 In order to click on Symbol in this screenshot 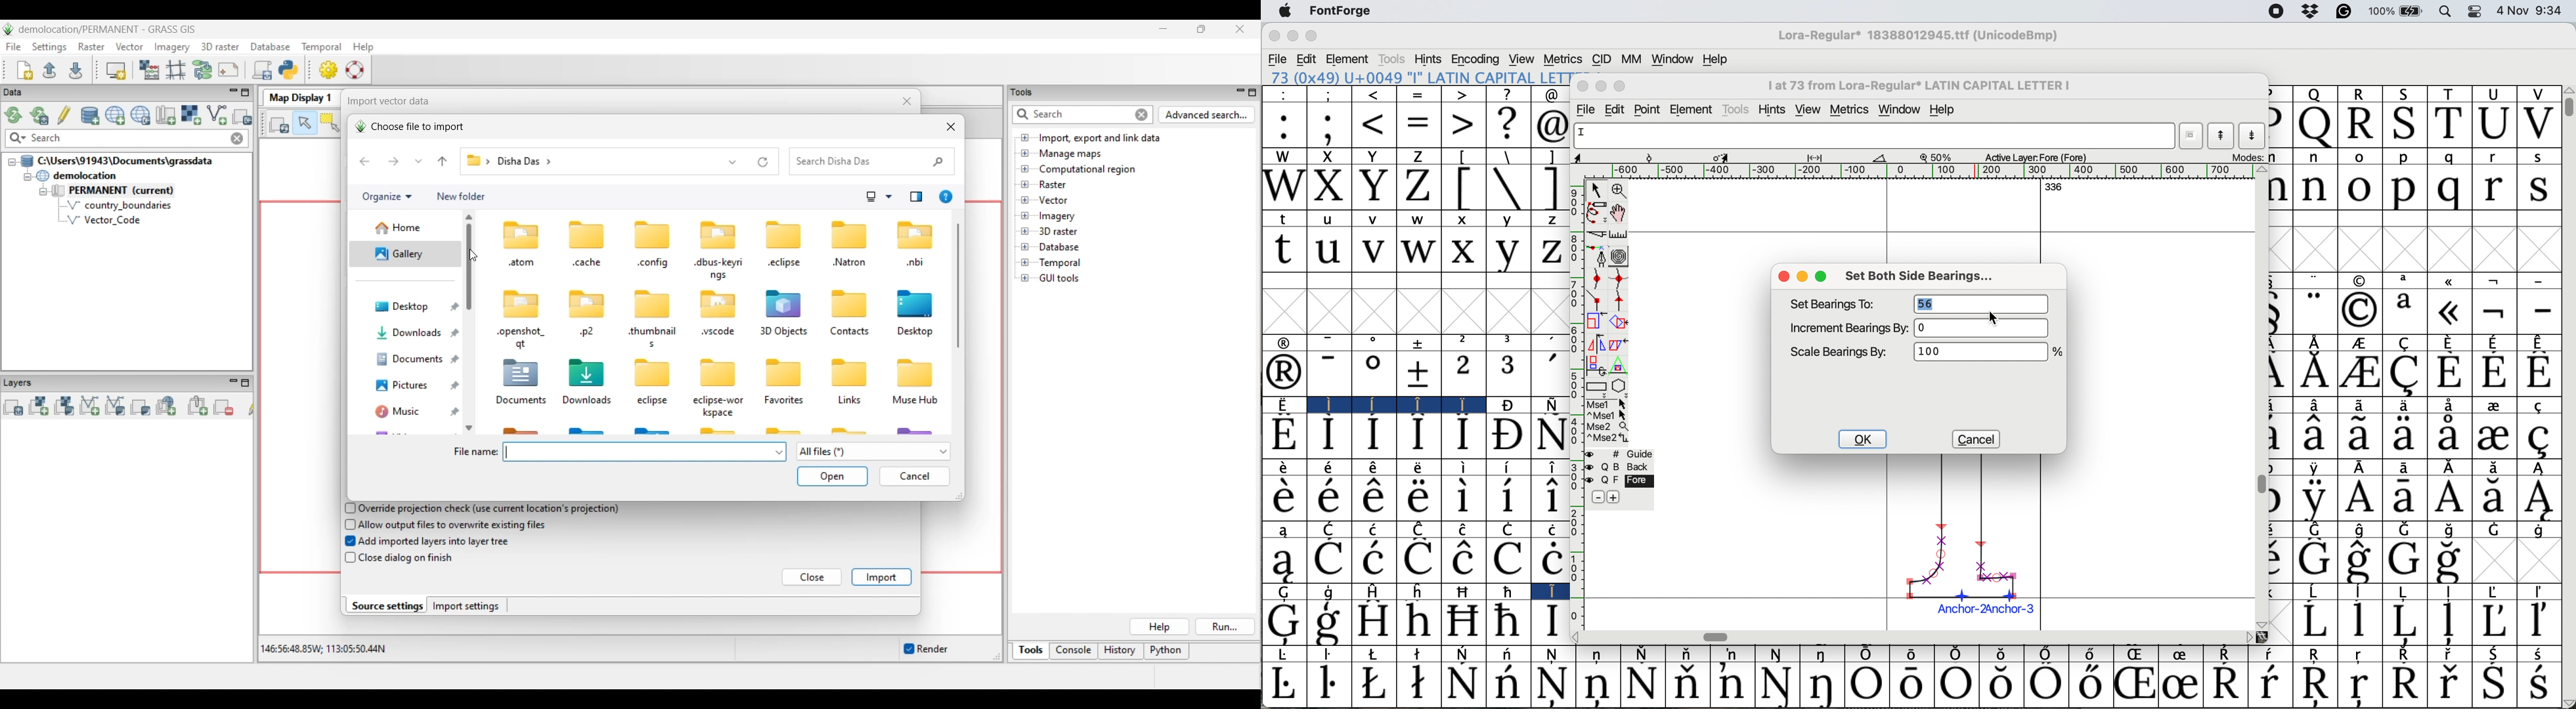, I will do `click(2494, 620)`.